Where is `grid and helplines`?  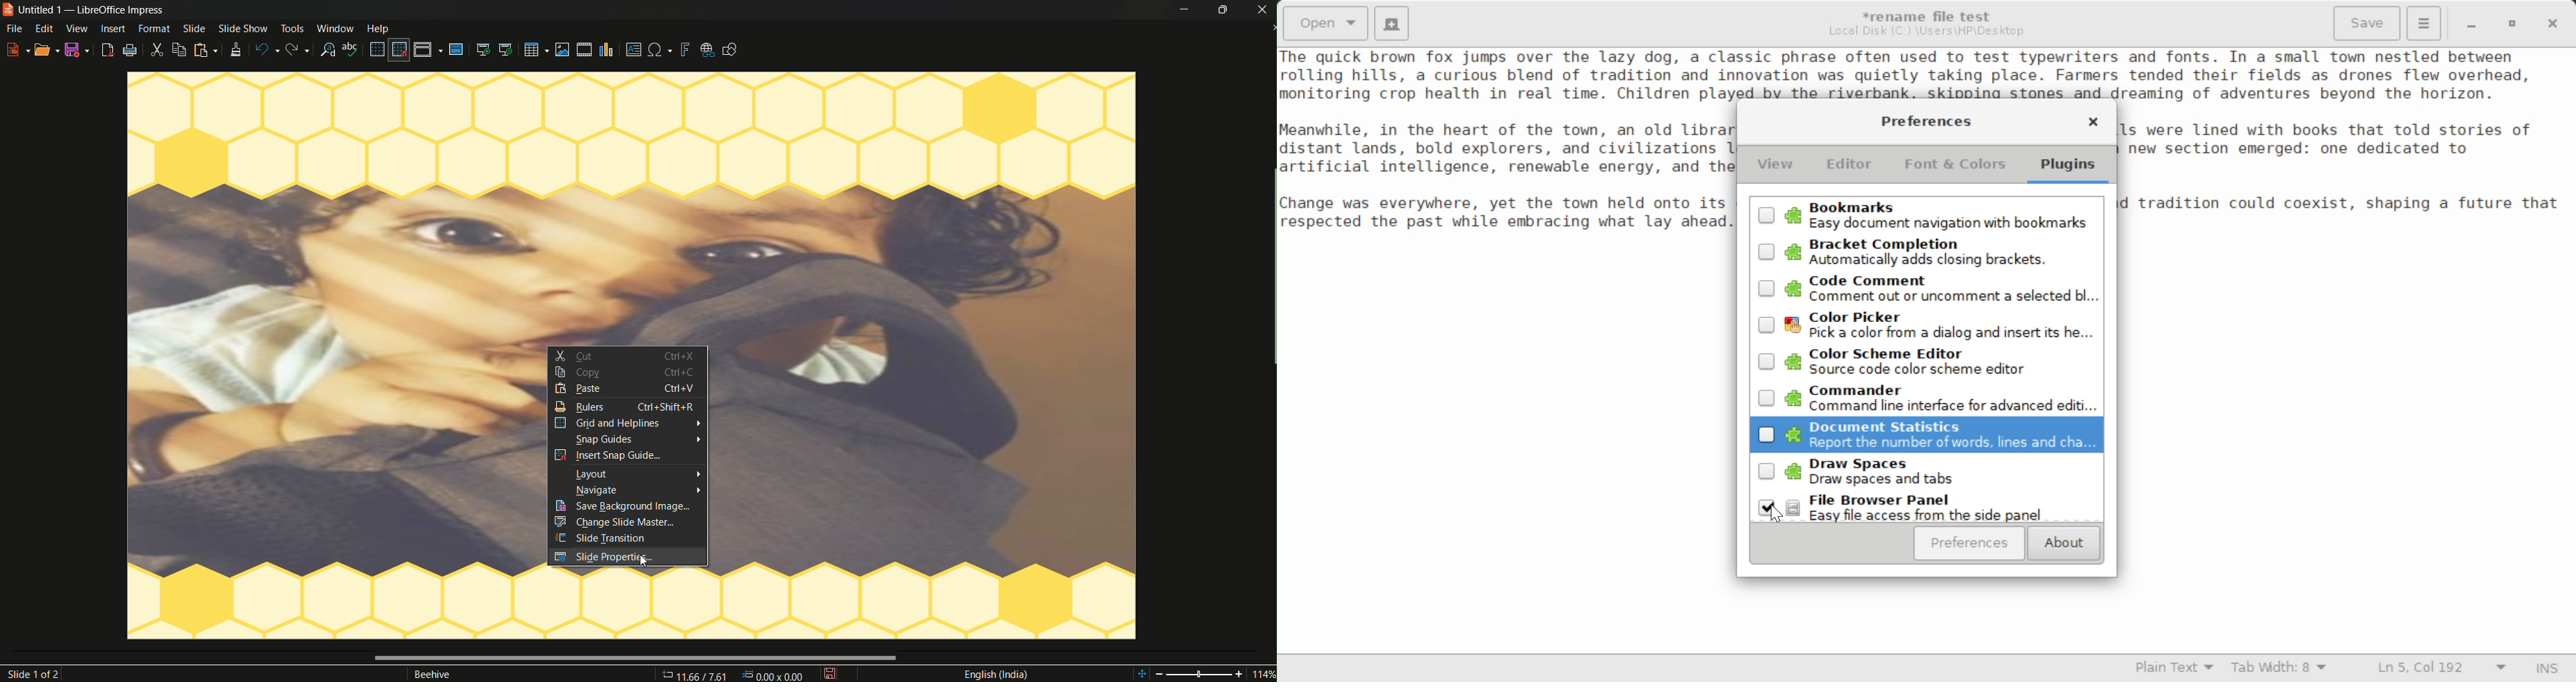 grid and helplines is located at coordinates (609, 423).